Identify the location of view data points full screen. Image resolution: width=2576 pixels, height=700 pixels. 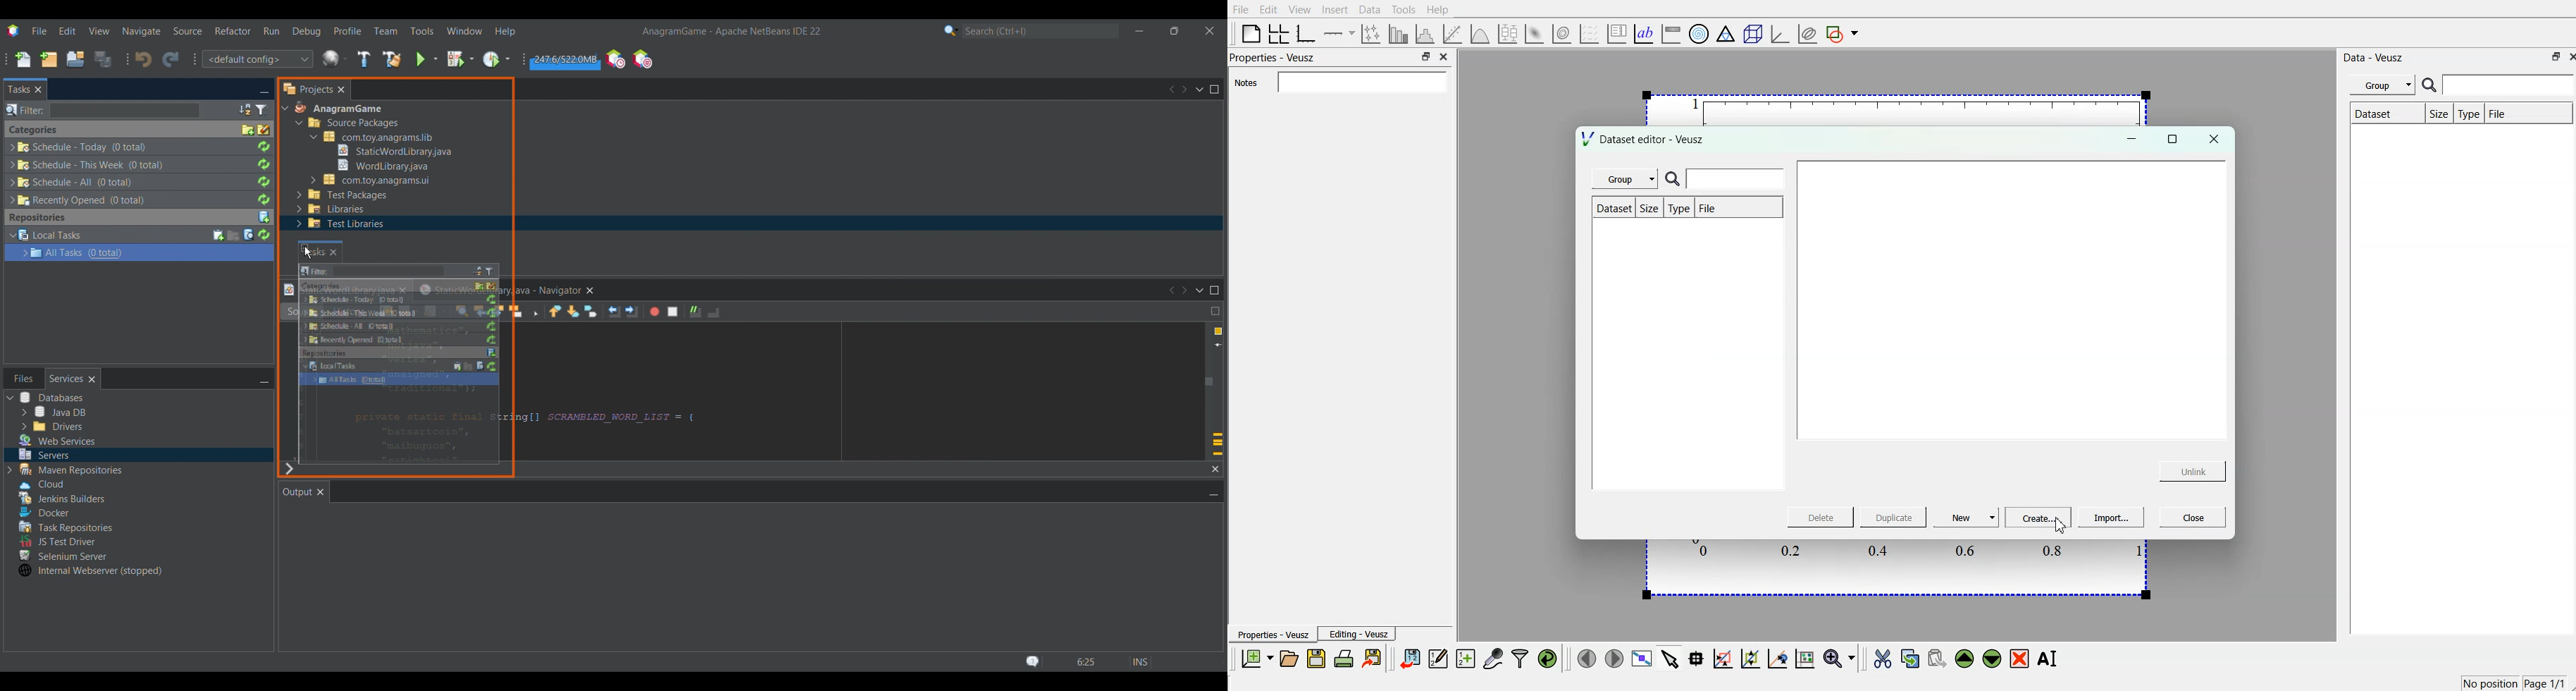
(1640, 659).